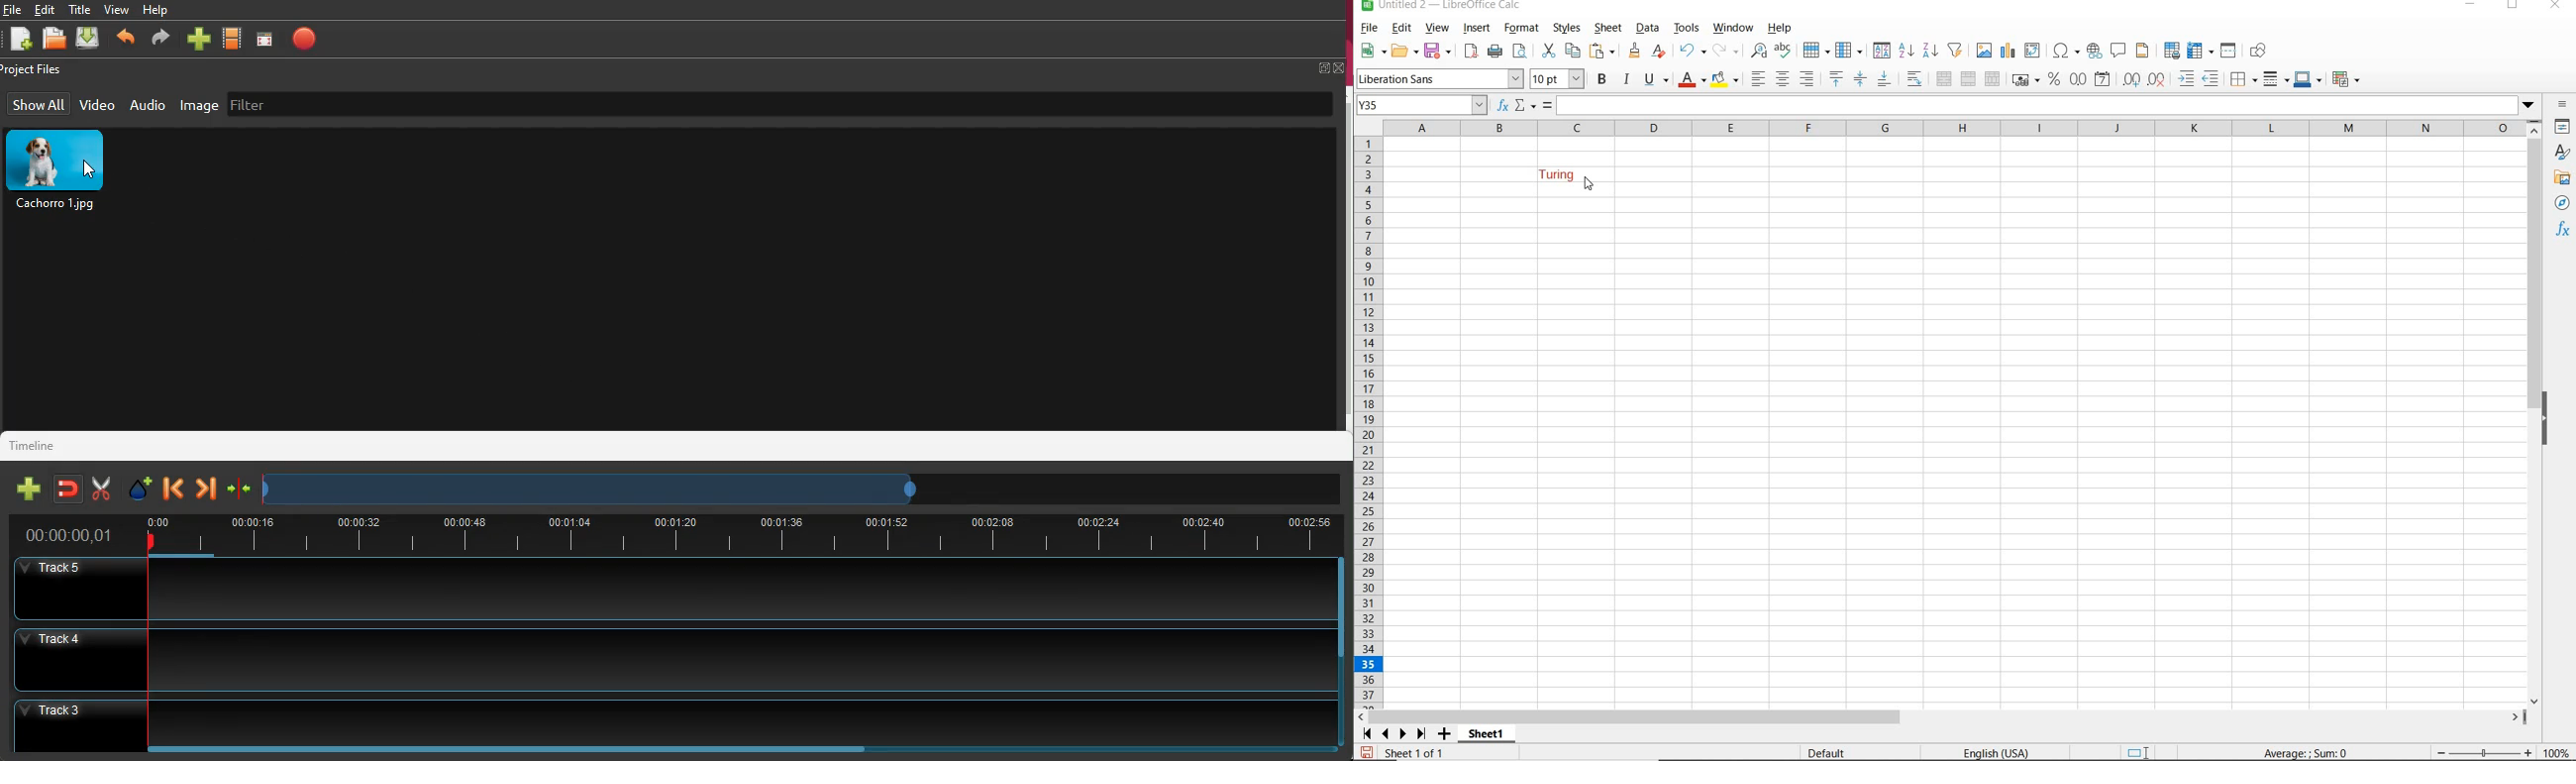 The width and height of the screenshot is (2576, 784). Describe the element at coordinates (1970, 80) in the screenshot. I see `MERGE CELLS` at that location.